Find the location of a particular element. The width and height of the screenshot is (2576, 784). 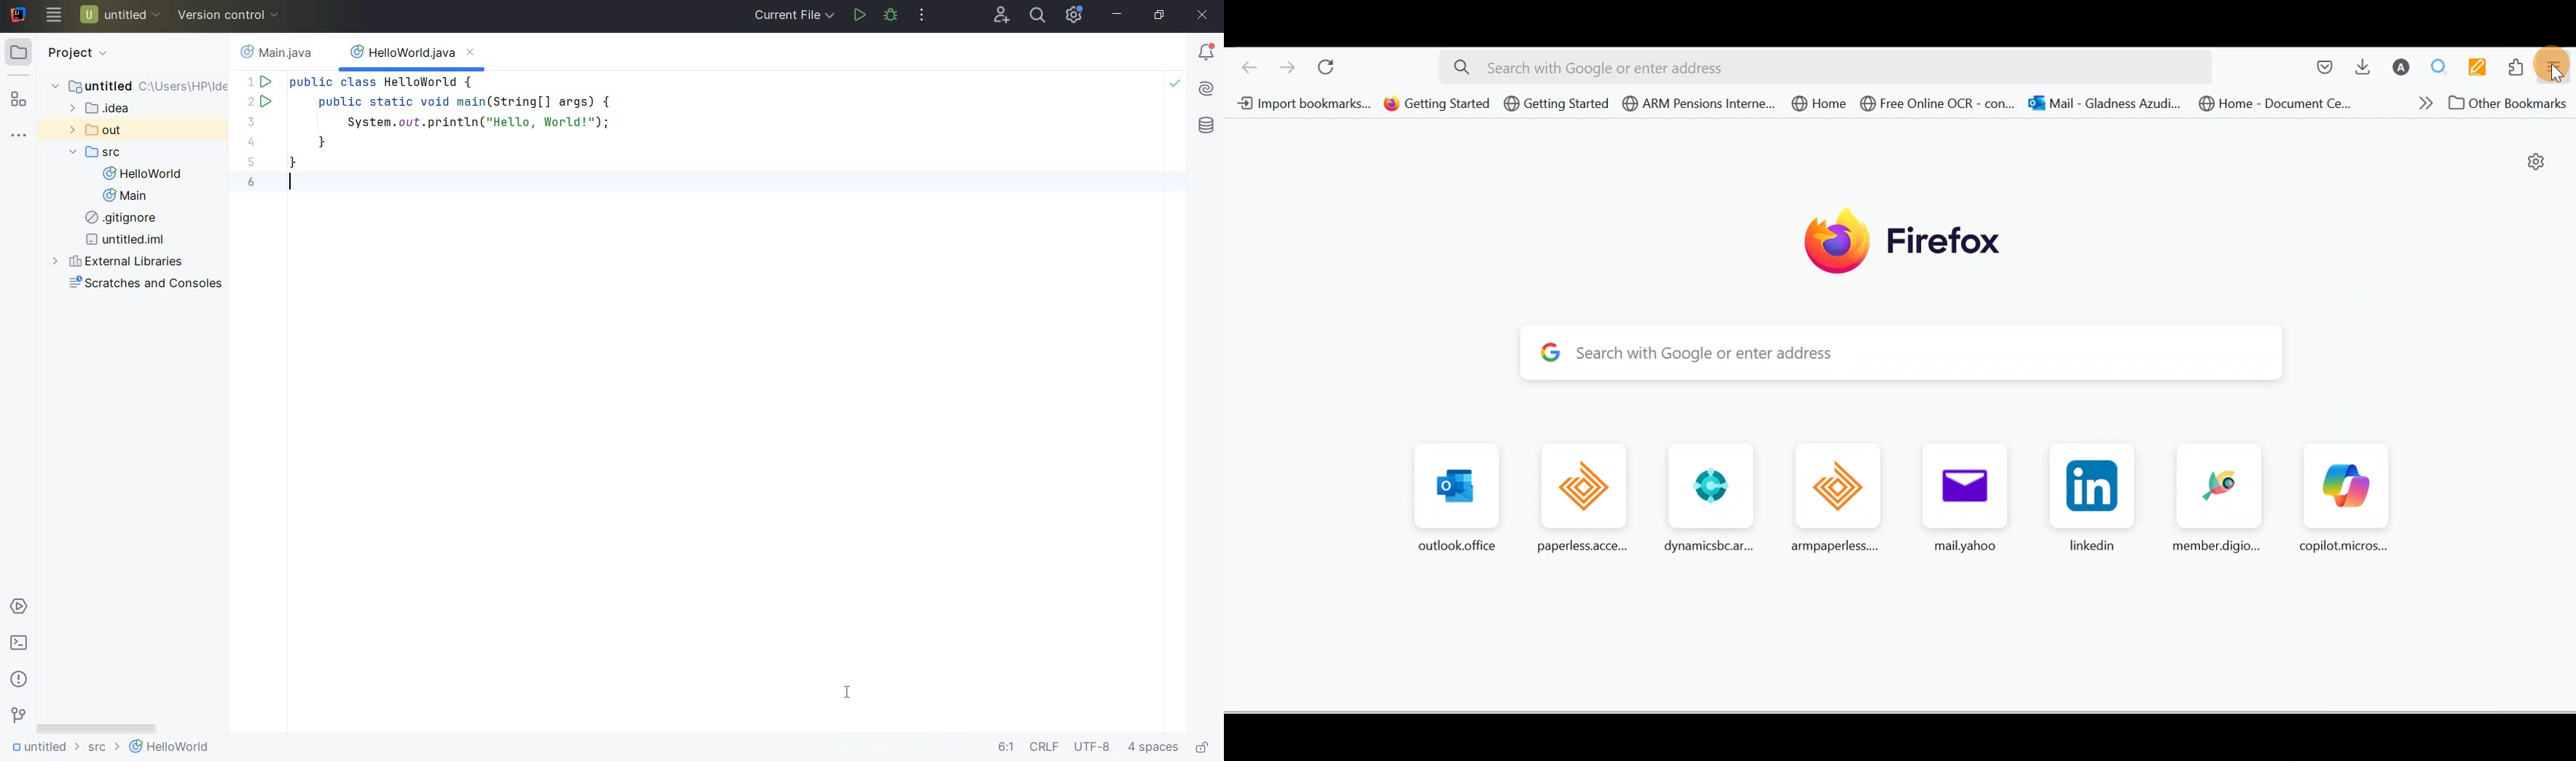

Save to pocket is located at coordinates (2324, 66).